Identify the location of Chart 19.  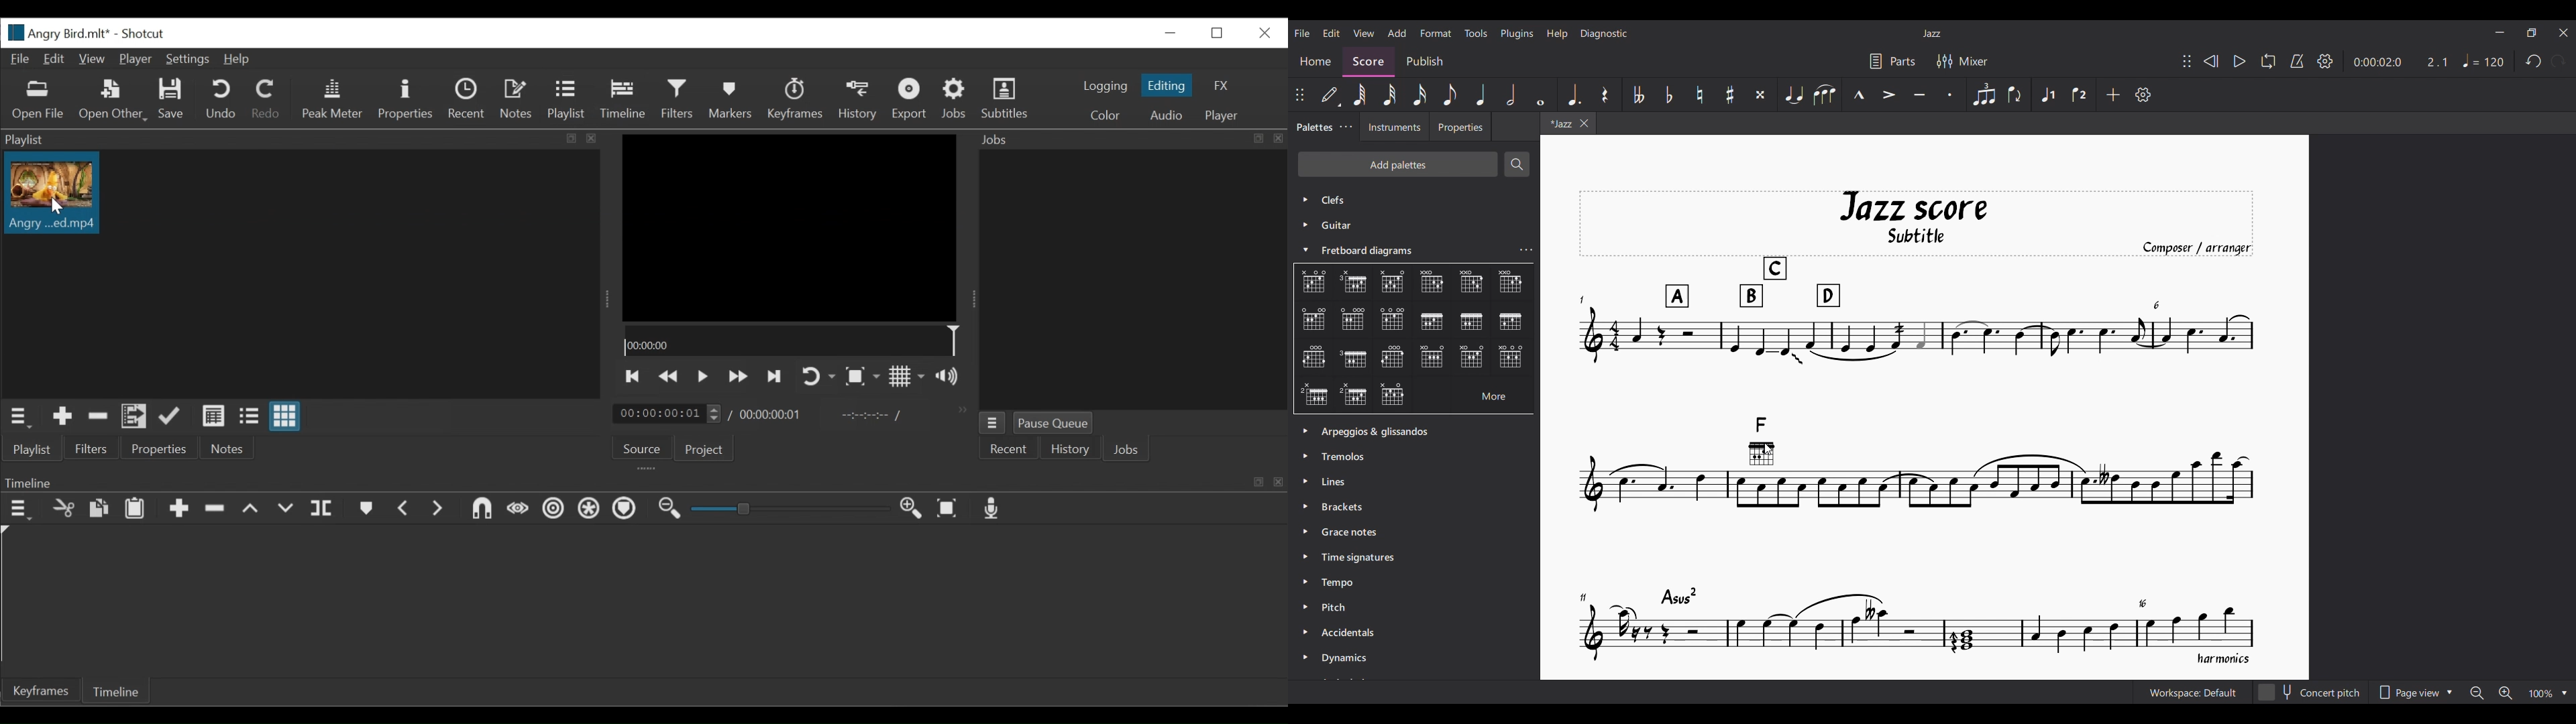
(1395, 395).